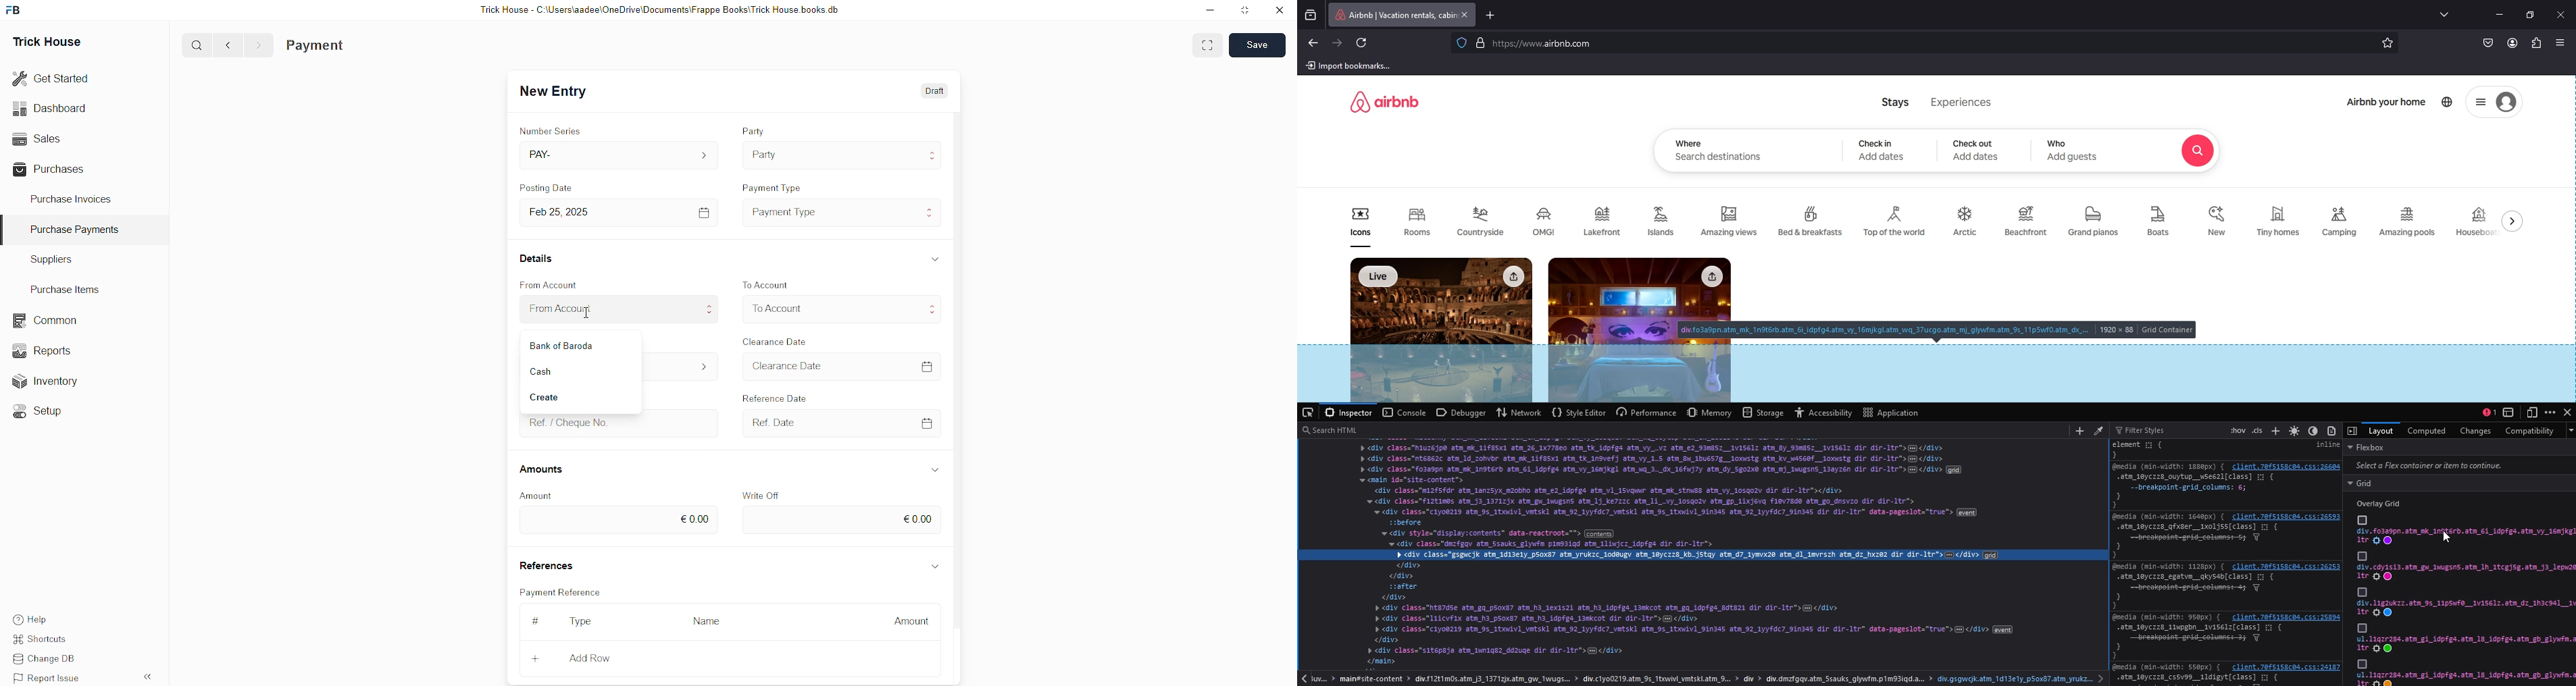 The height and width of the screenshot is (700, 2576). I want to click on Type, so click(586, 623).